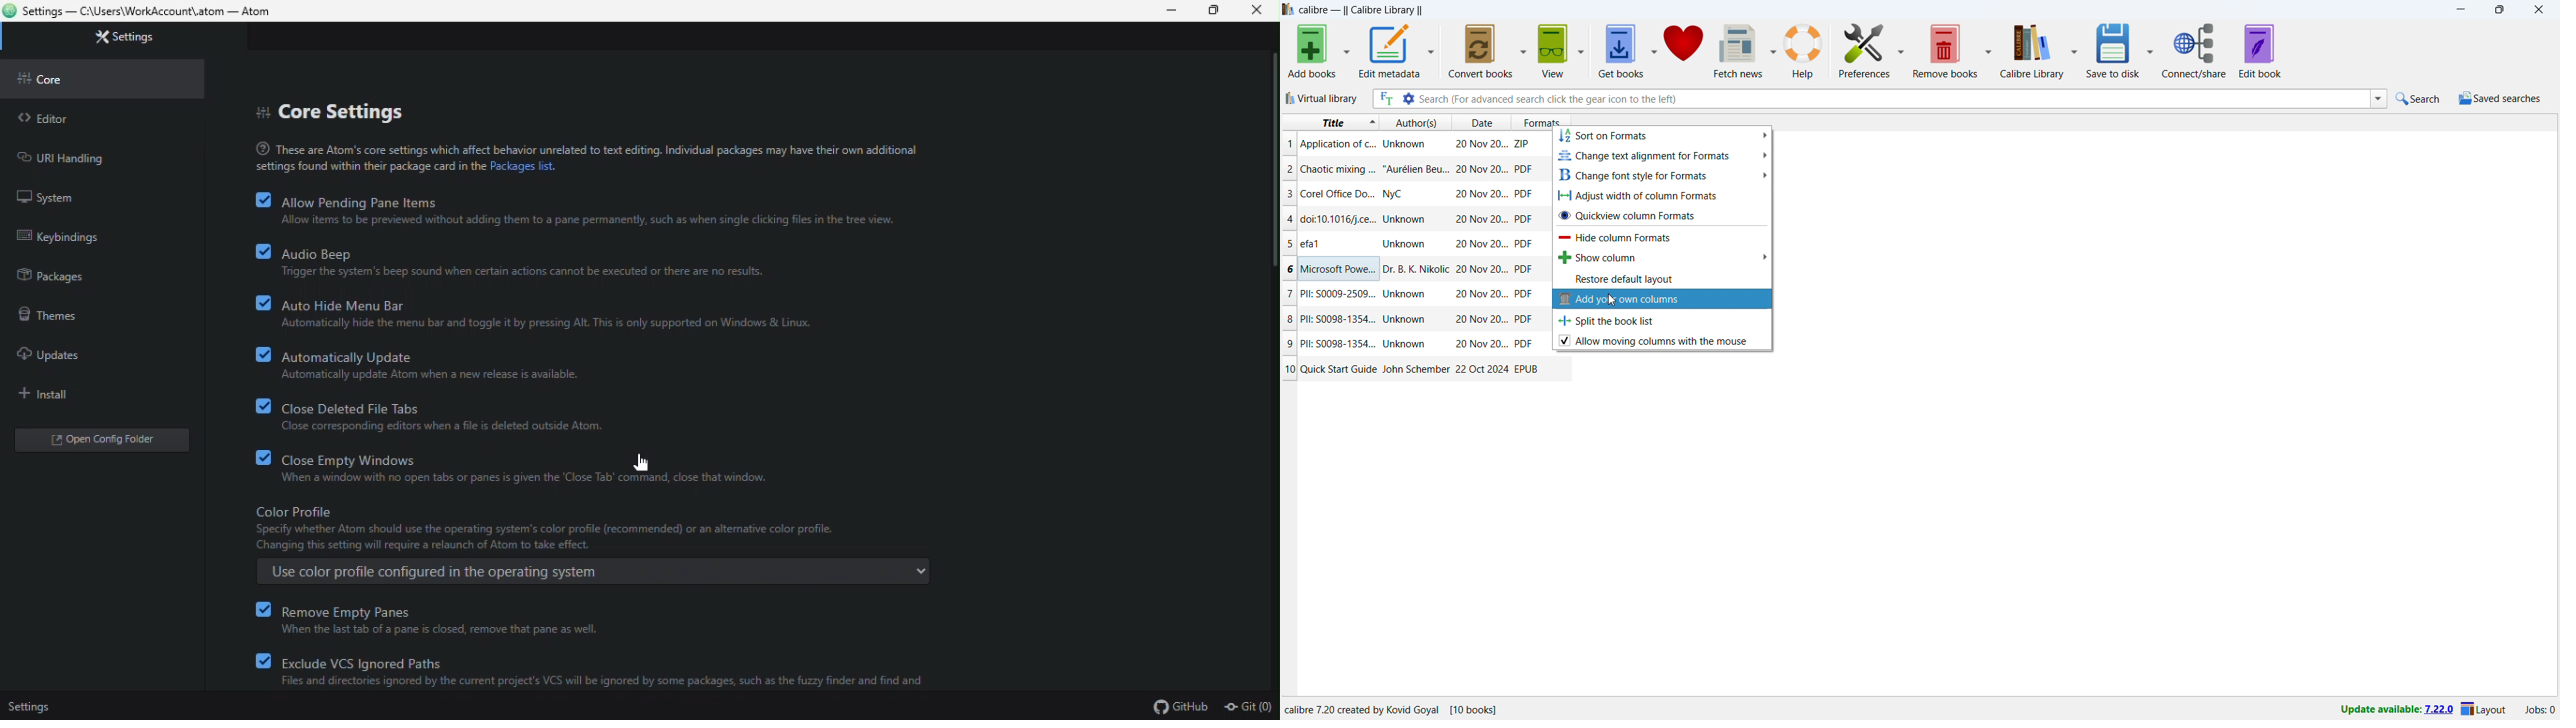 Image resolution: width=2576 pixels, height=728 pixels. I want to click on 3, so click(1288, 193).